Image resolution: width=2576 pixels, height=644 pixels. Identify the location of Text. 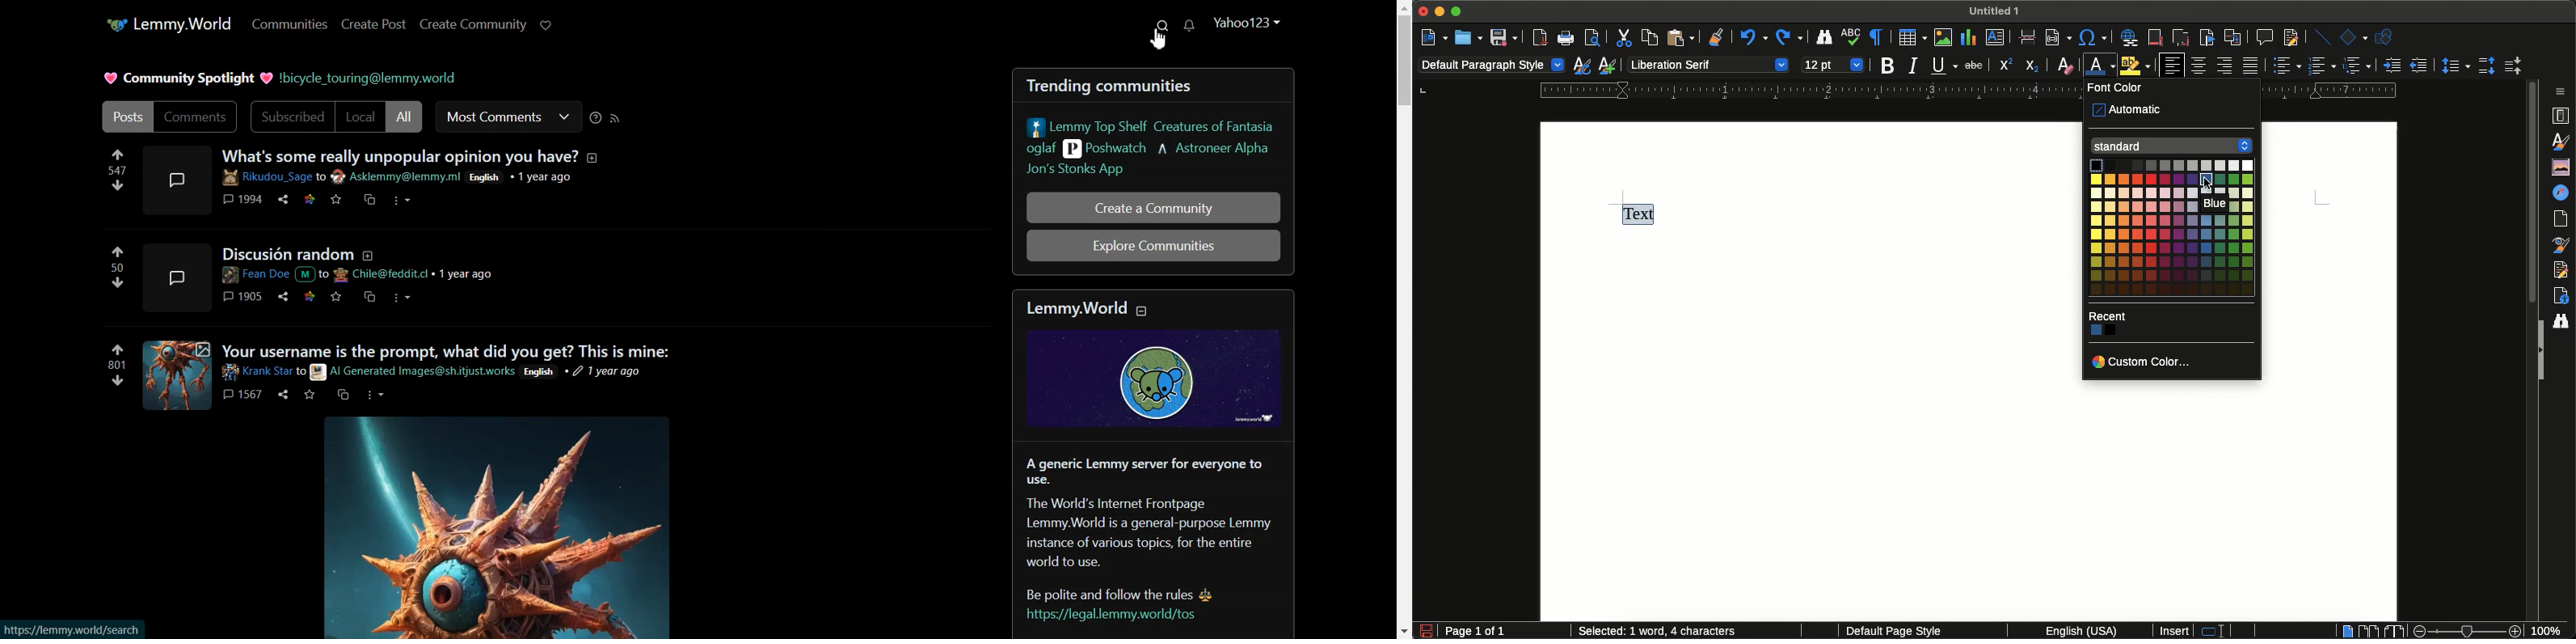
(1642, 214).